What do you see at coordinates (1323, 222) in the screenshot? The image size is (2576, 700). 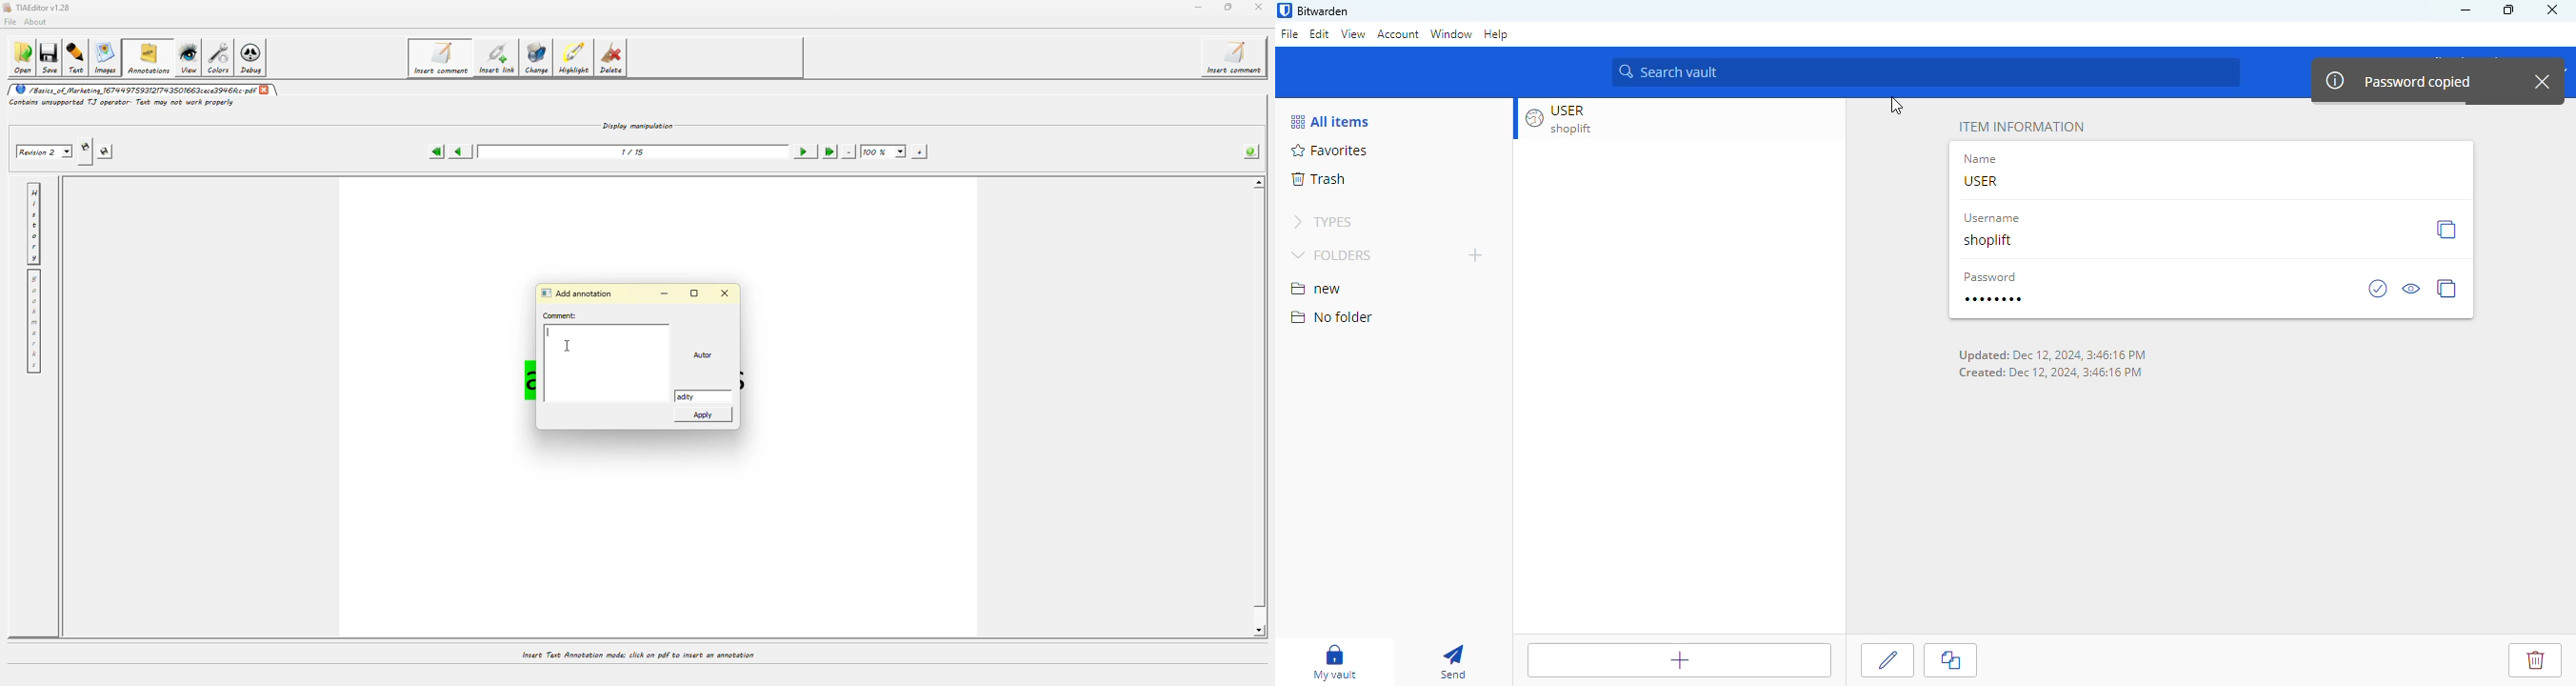 I see `types` at bounding box center [1323, 222].